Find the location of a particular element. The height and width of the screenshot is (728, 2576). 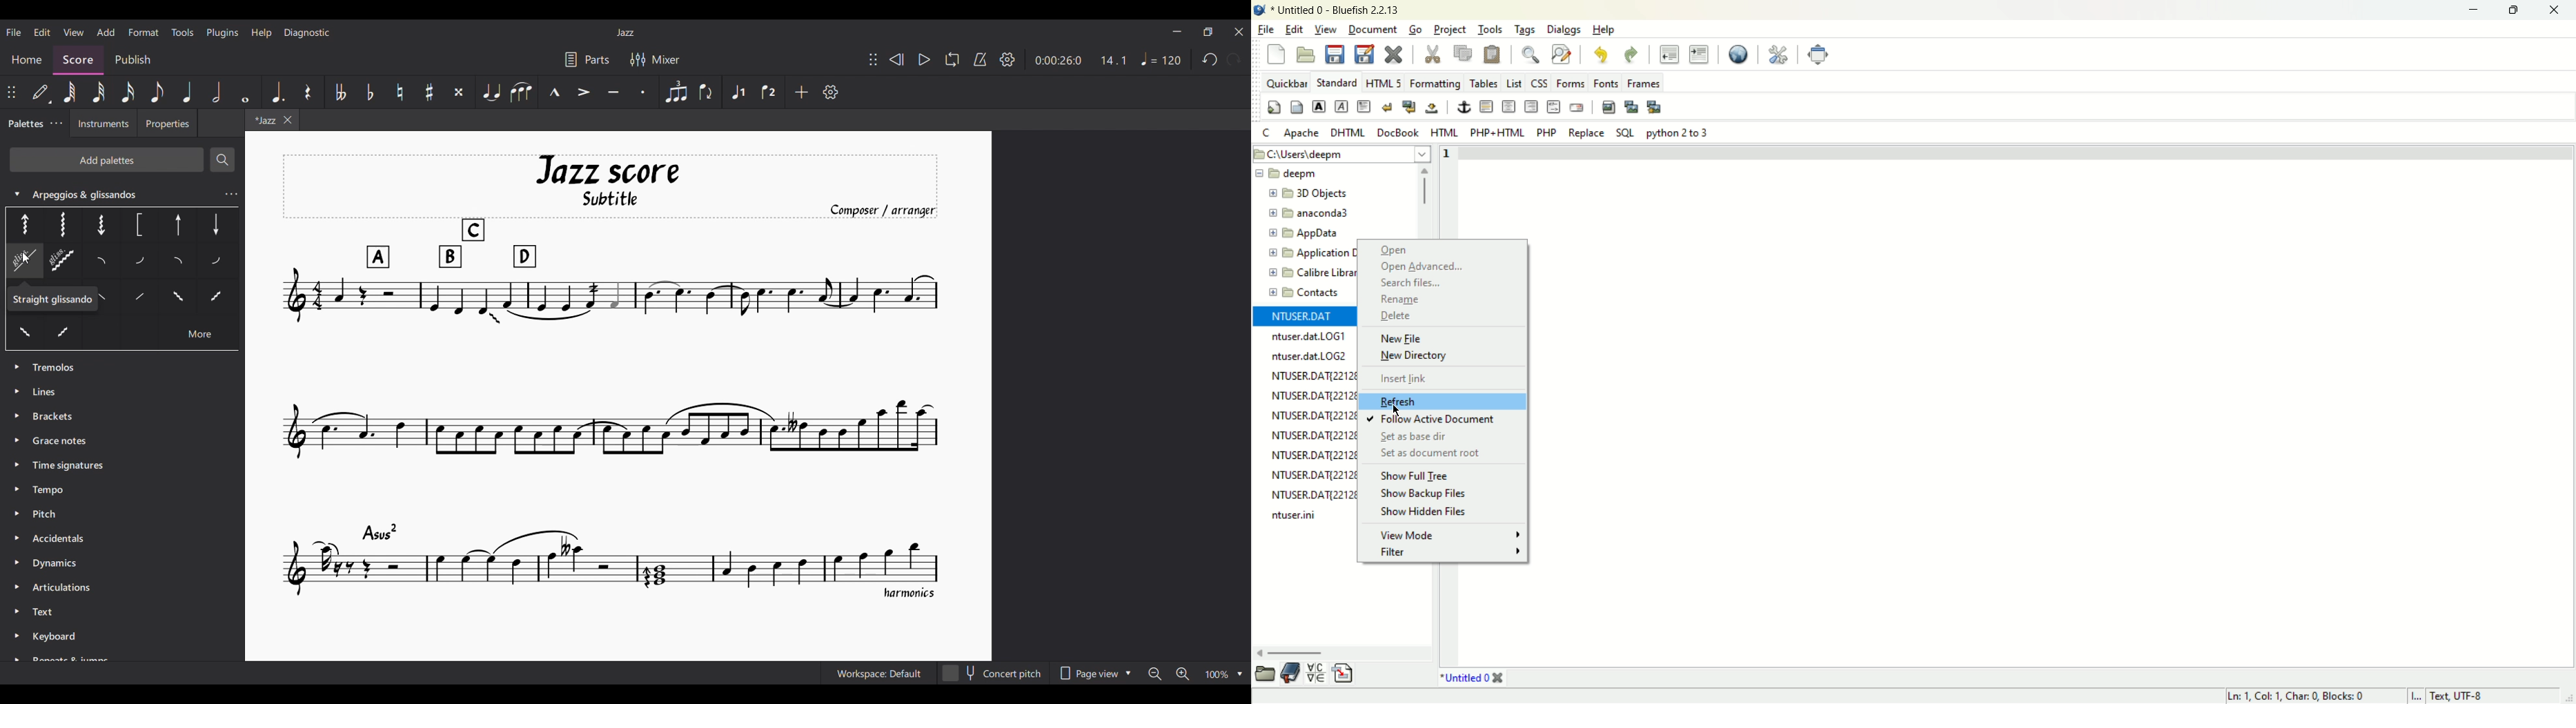

Options under current selected palette is located at coordinates (21, 224).